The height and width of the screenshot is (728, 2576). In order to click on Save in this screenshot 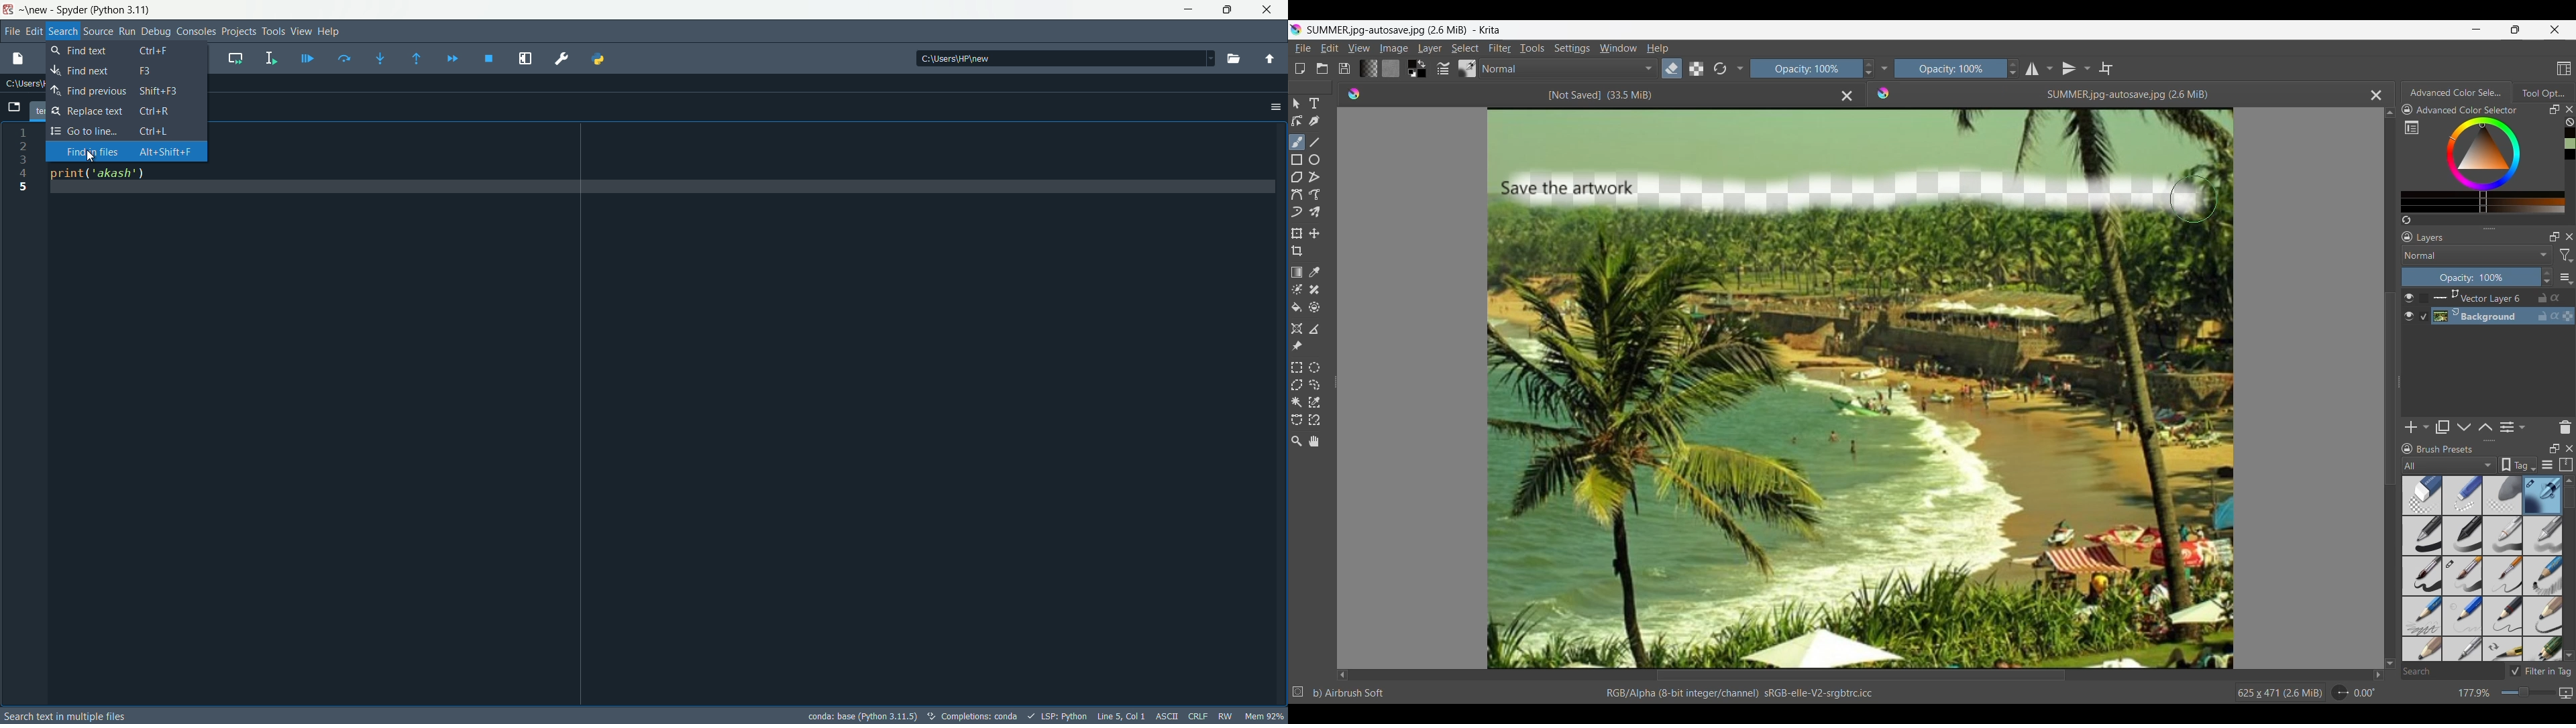, I will do `click(1344, 68)`.